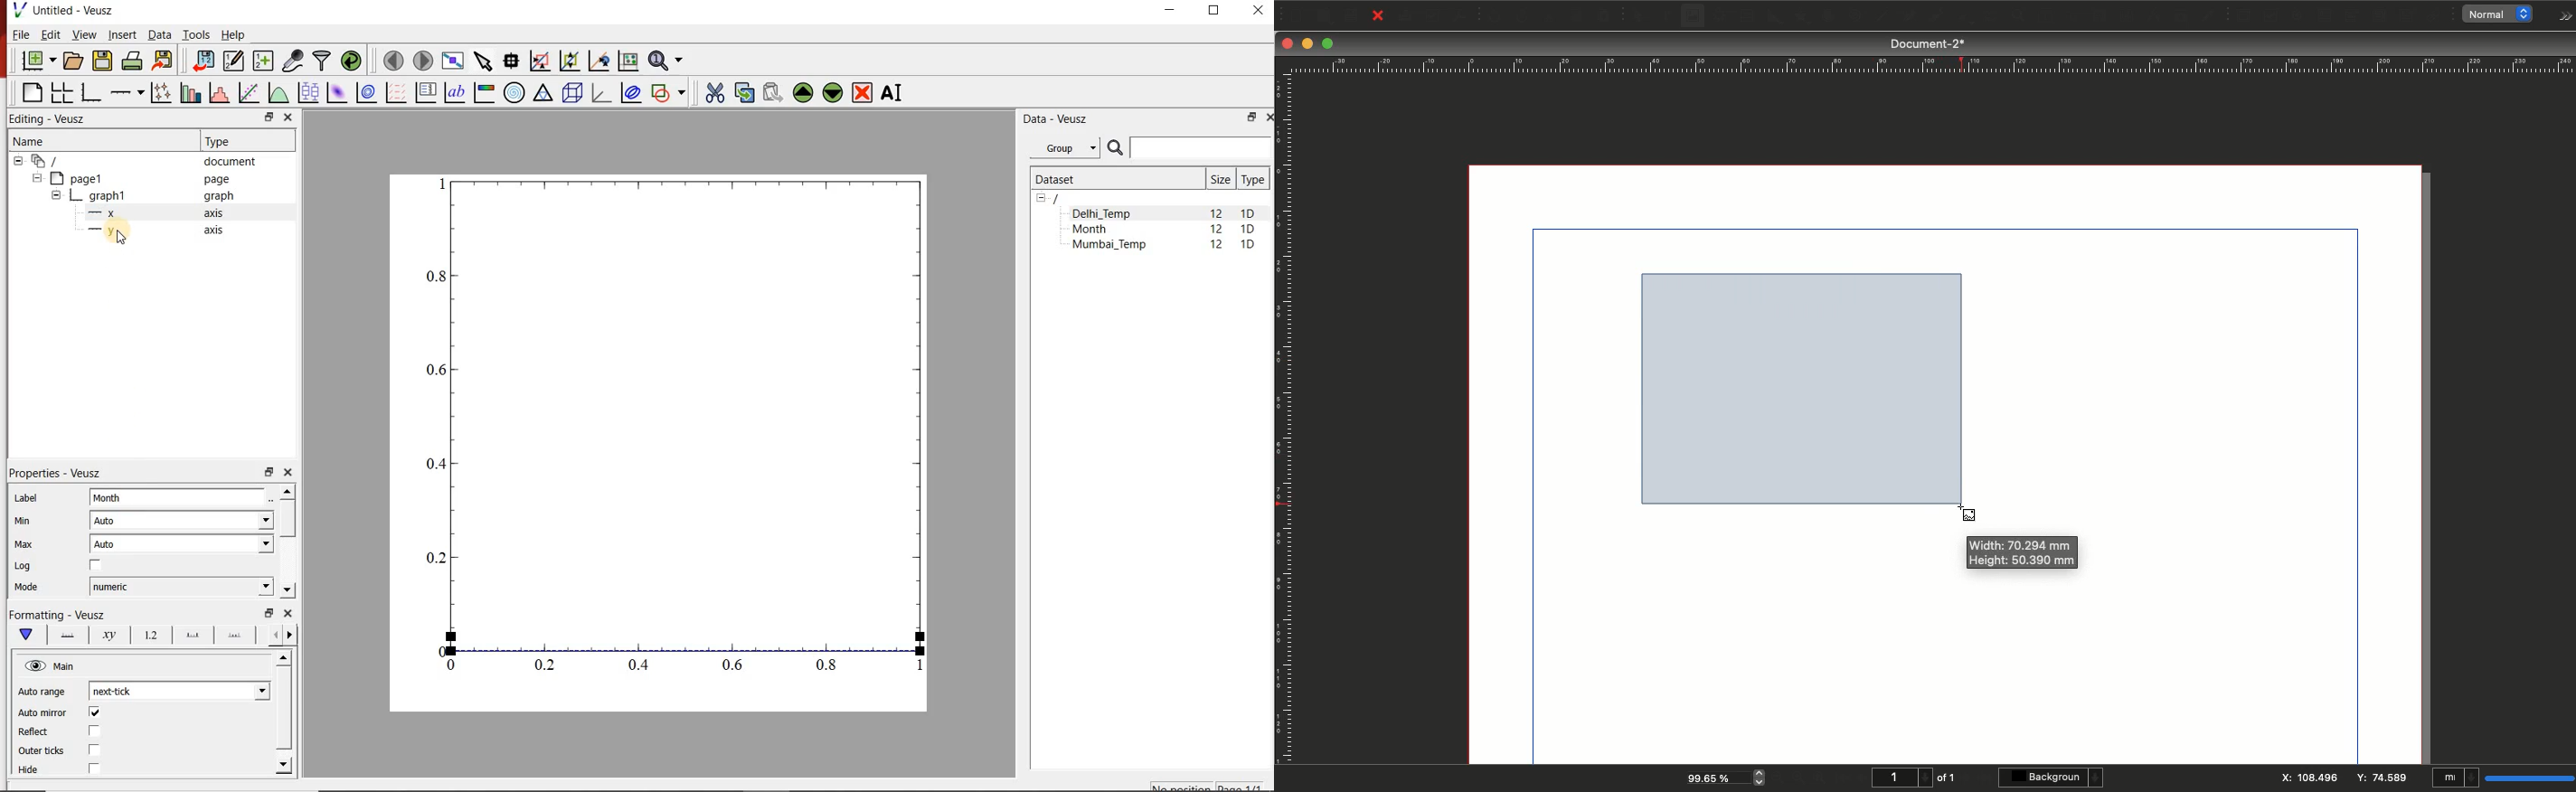  Describe the element at coordinates (1713, 777) in the screenshot. I see `99.65 %` at that location.